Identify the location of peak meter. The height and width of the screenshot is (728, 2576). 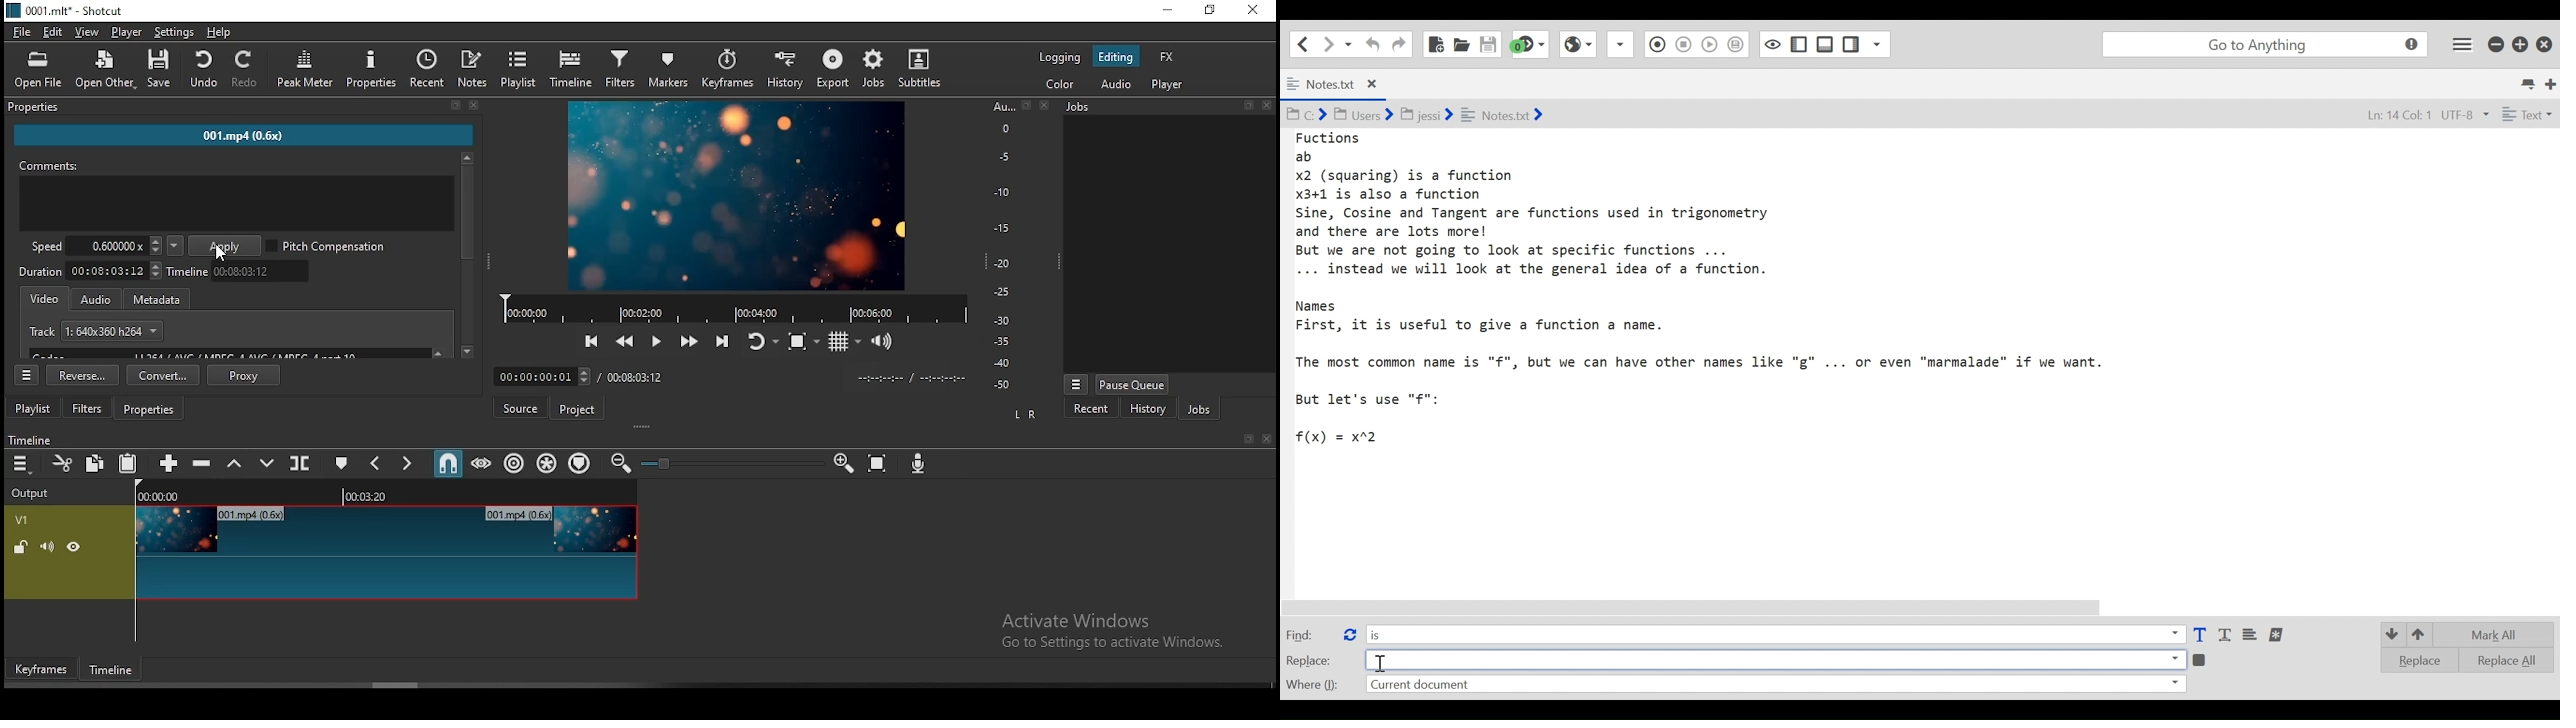
(305, 67).